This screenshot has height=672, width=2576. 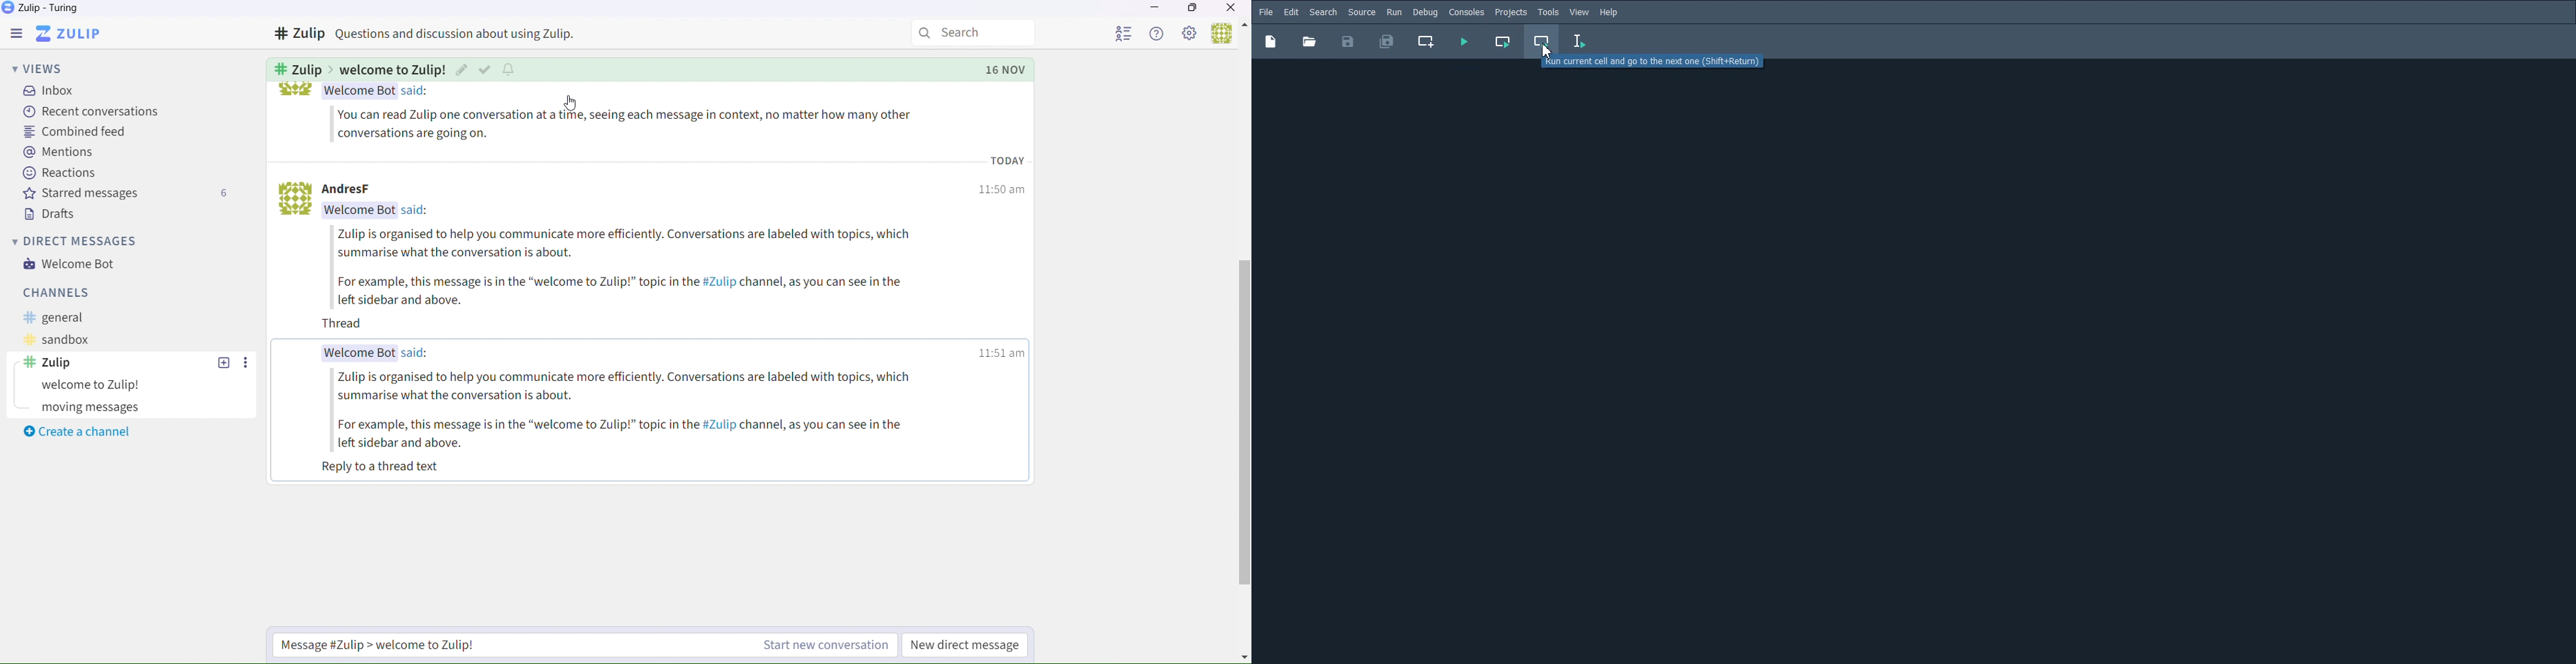 I want to click on Zulip is organised to help you communicate more efficiently. Conversations are labeled with topics, which
summarise what the conversation is about.
For example, this message is in the “welcome to Zulip!” topic in the #Zulip channel, as you can see in the
left sidebar and above.

Reply to a thread text, so click(x=619, y=423).